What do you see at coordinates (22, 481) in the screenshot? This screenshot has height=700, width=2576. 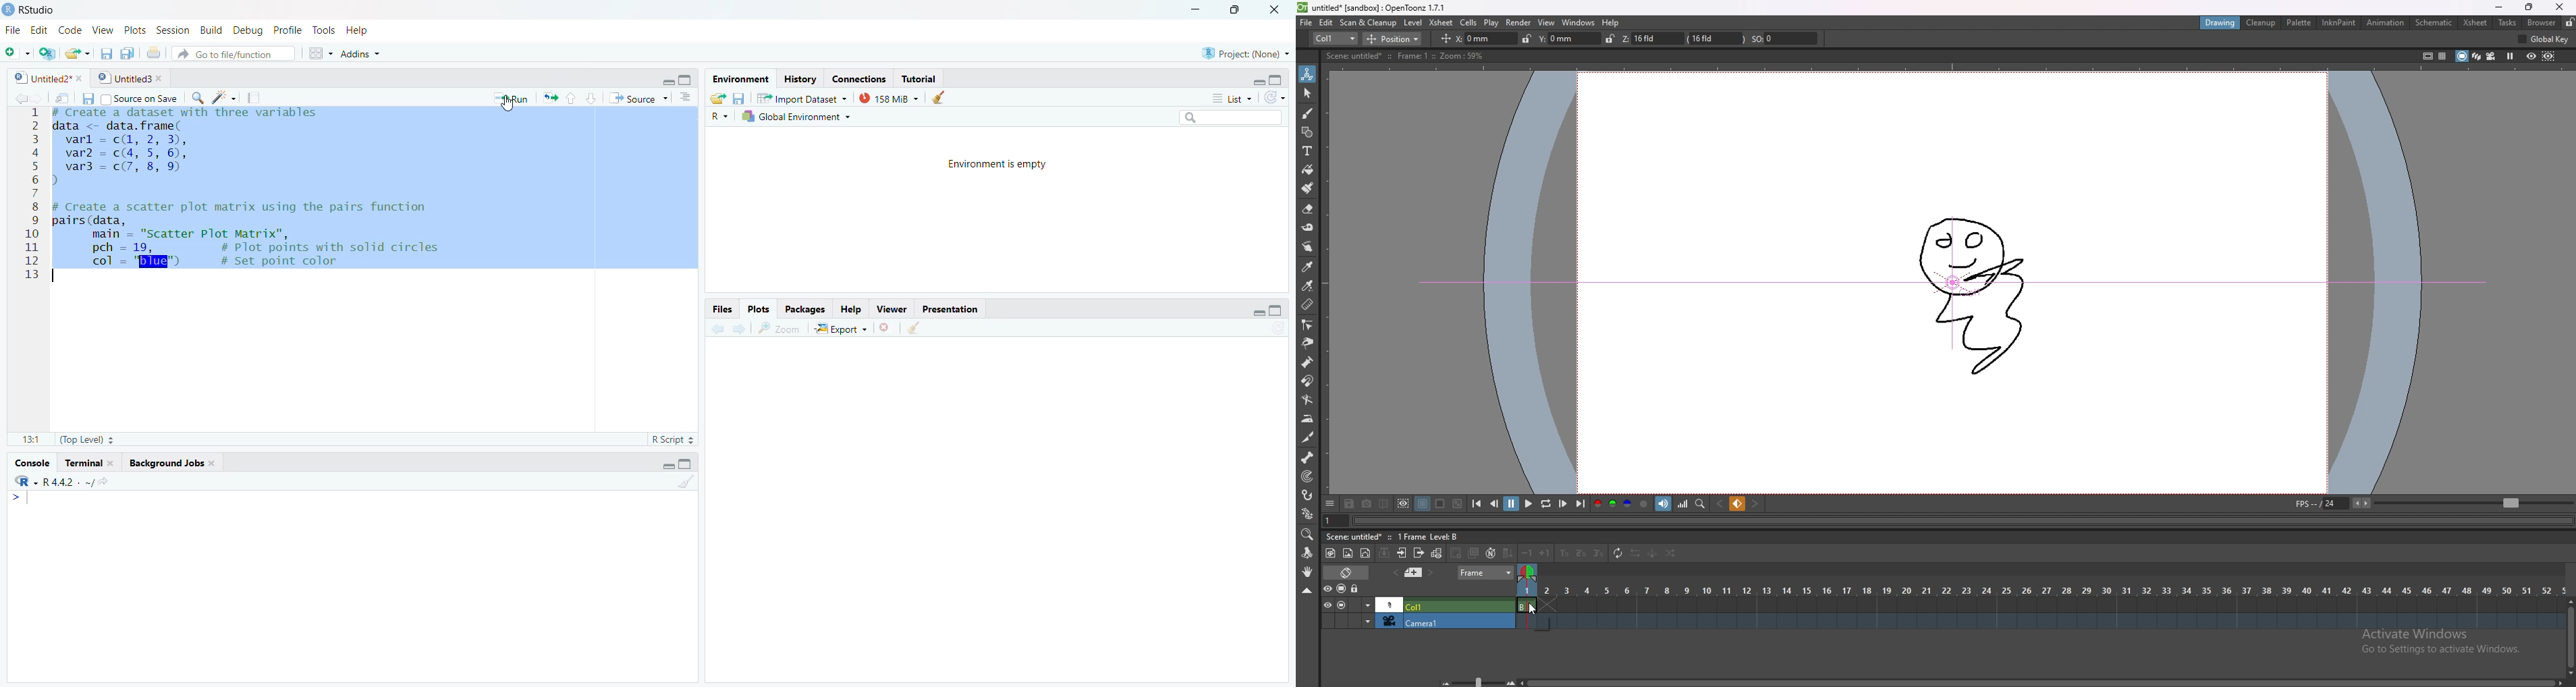 I see `R` at bounding box center [22, 481].